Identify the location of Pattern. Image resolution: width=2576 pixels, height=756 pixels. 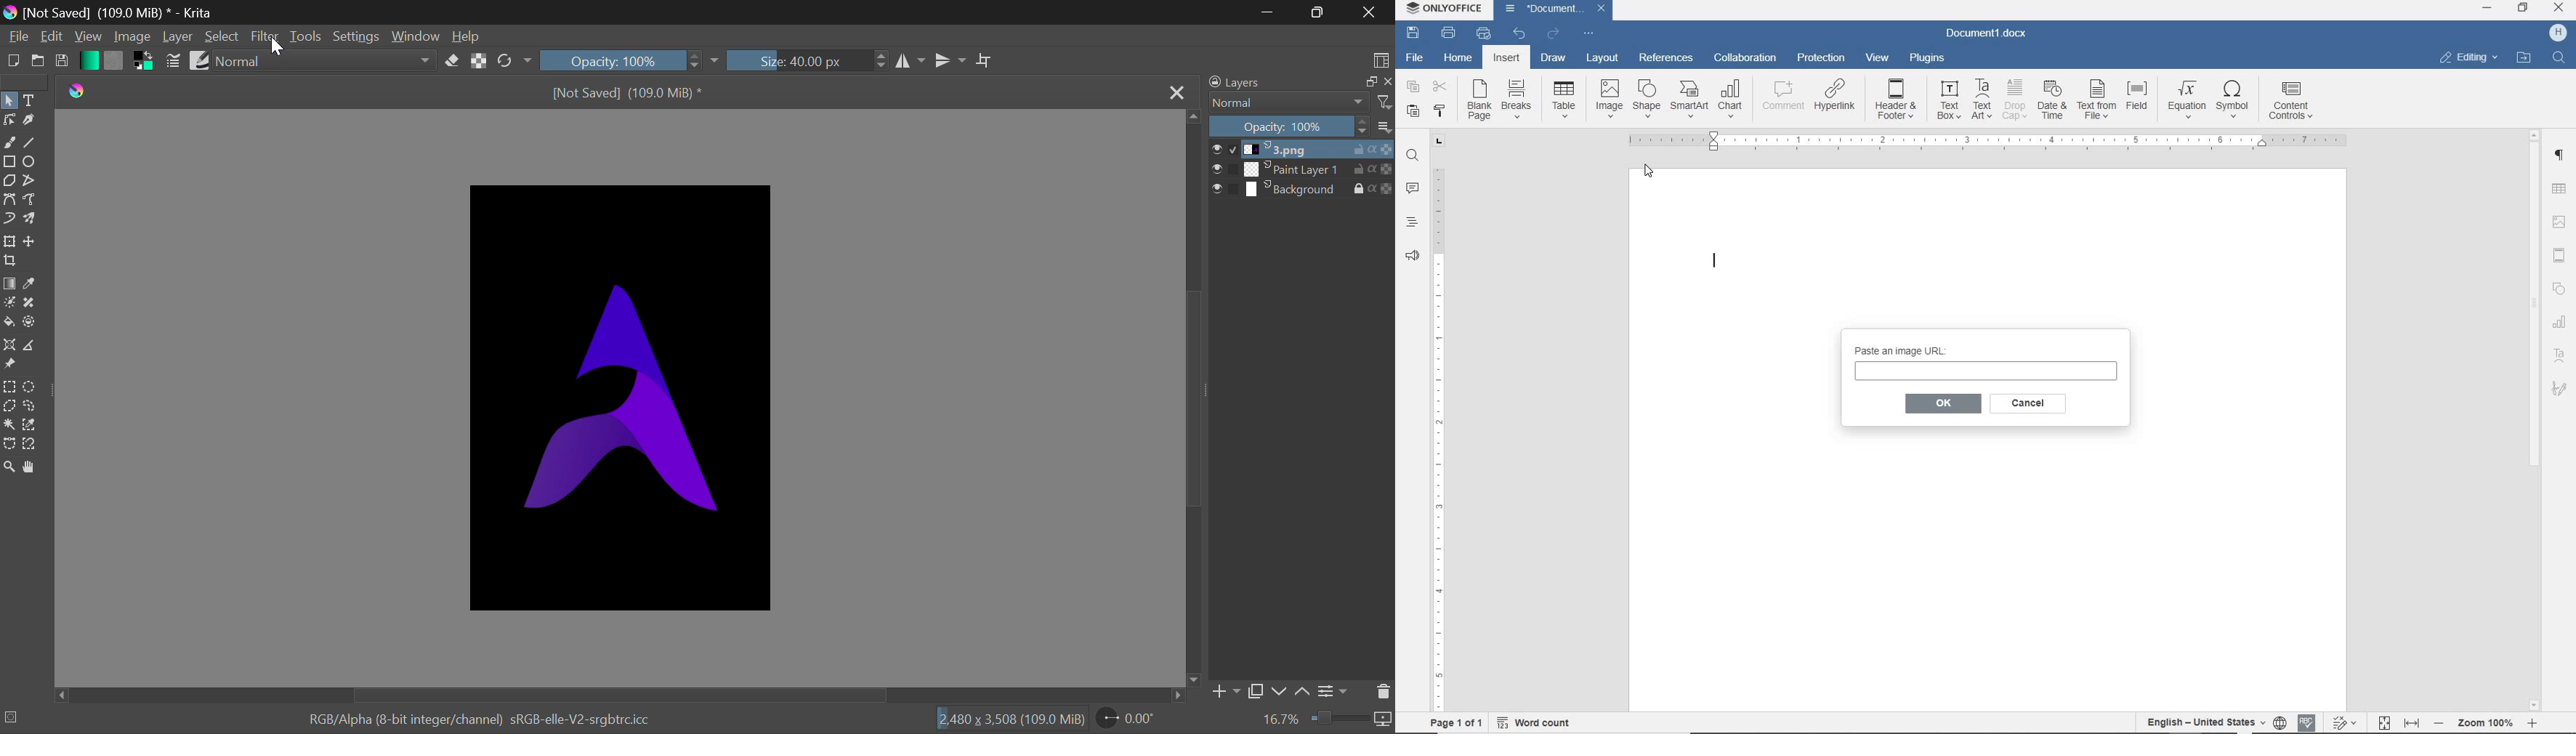
(113, 61).